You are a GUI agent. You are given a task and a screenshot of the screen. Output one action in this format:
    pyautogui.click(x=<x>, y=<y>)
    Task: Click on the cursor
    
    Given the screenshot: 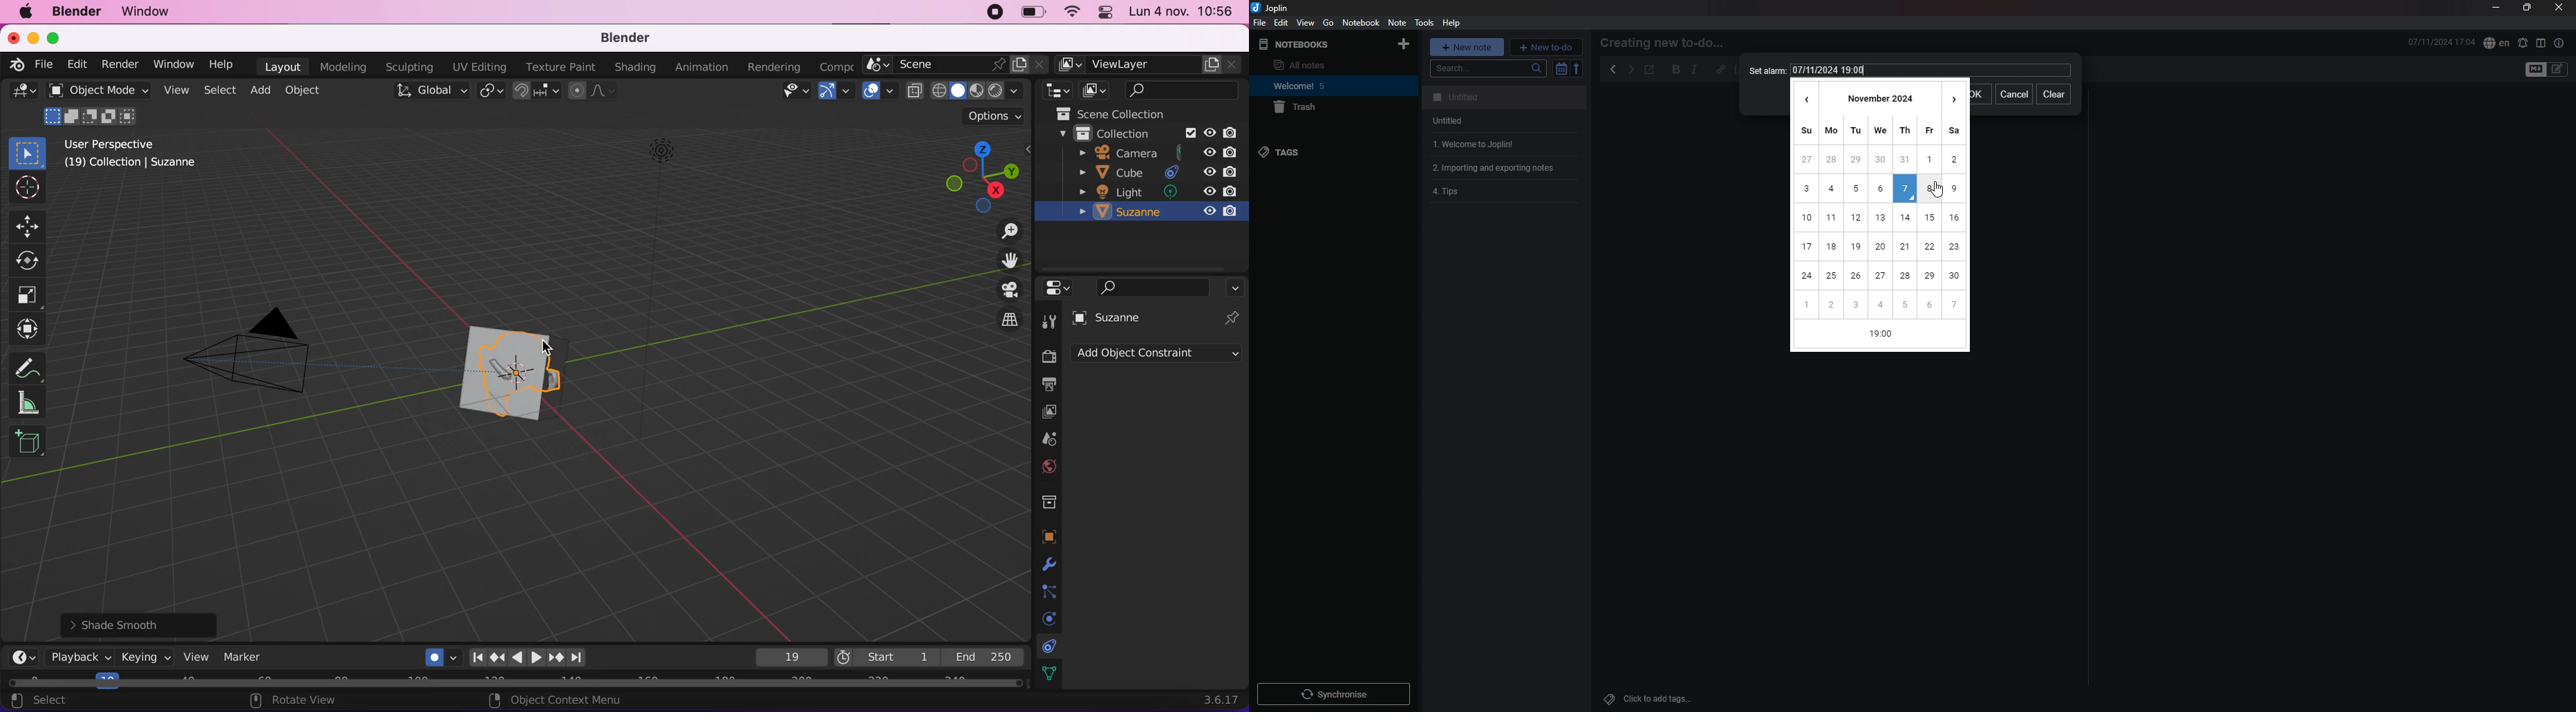 What is the action you would take?
    pyautogui.click(x=553, y=350)
    